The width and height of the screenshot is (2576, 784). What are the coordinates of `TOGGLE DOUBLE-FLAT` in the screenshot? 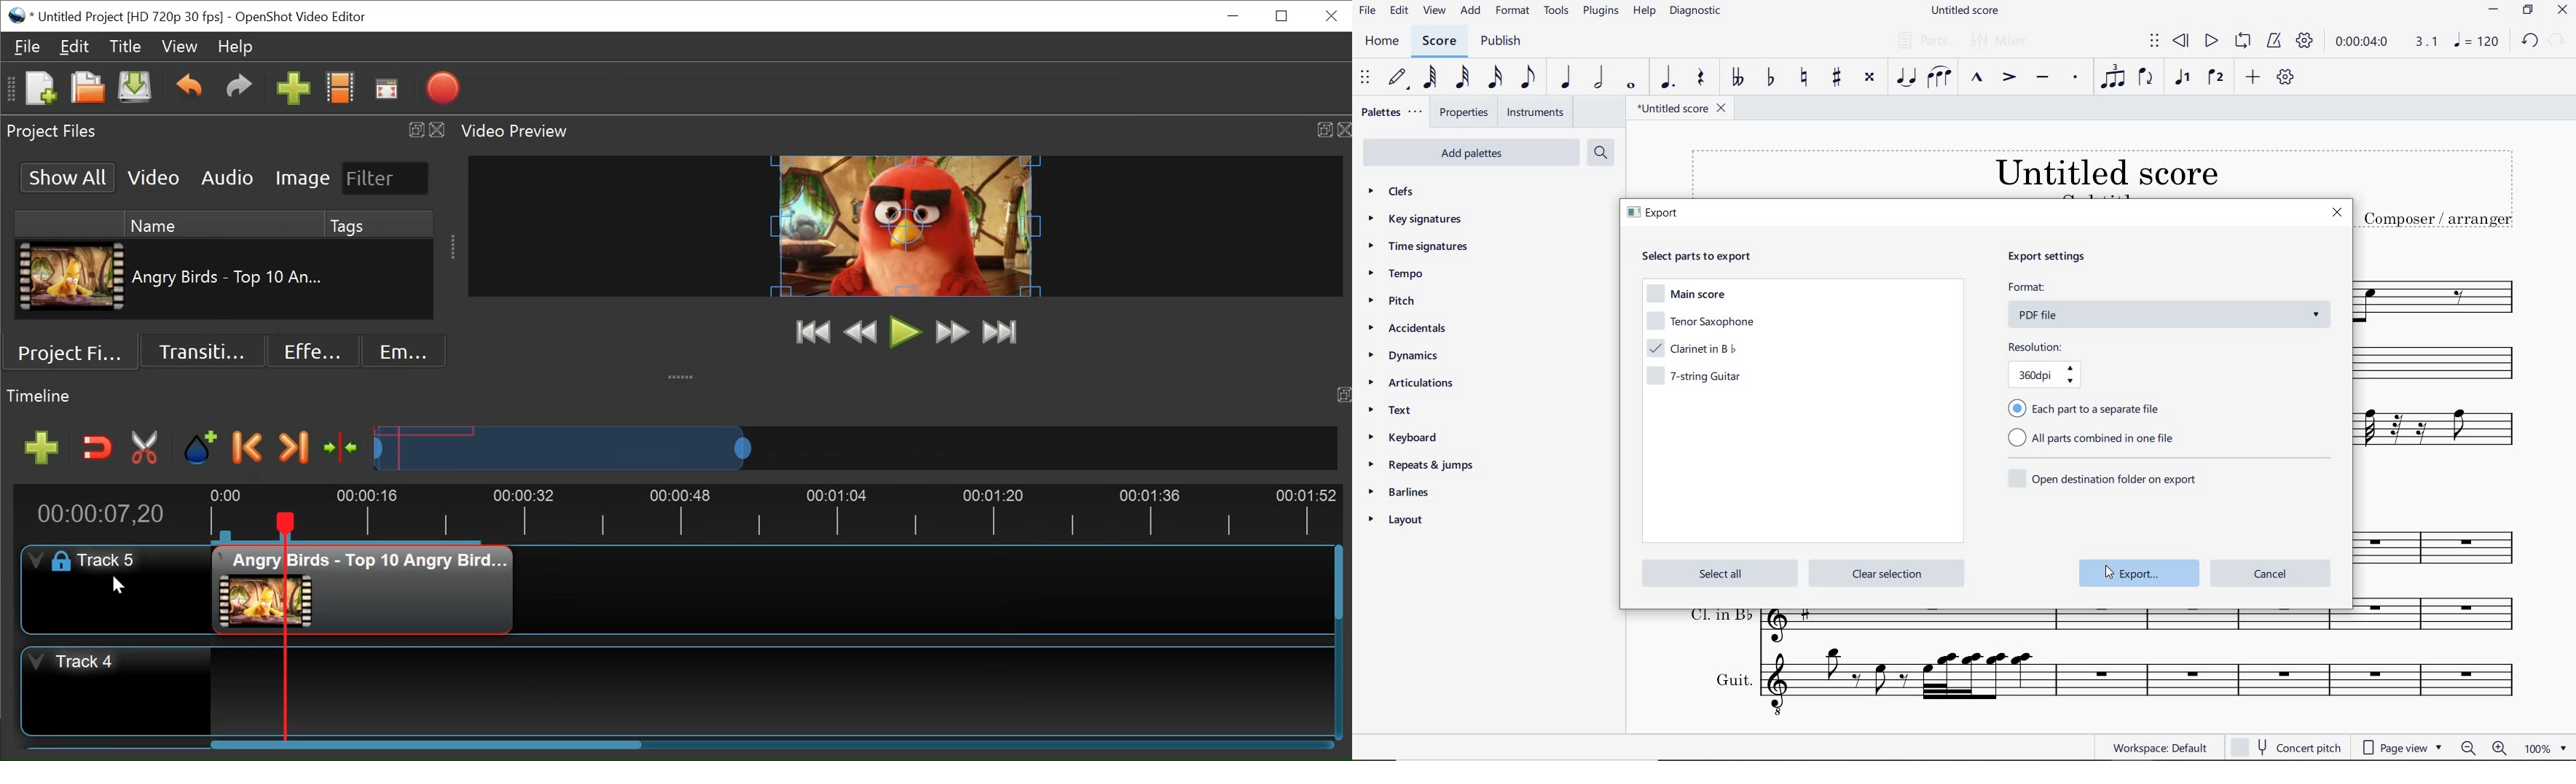 It's located at (1737, 78).